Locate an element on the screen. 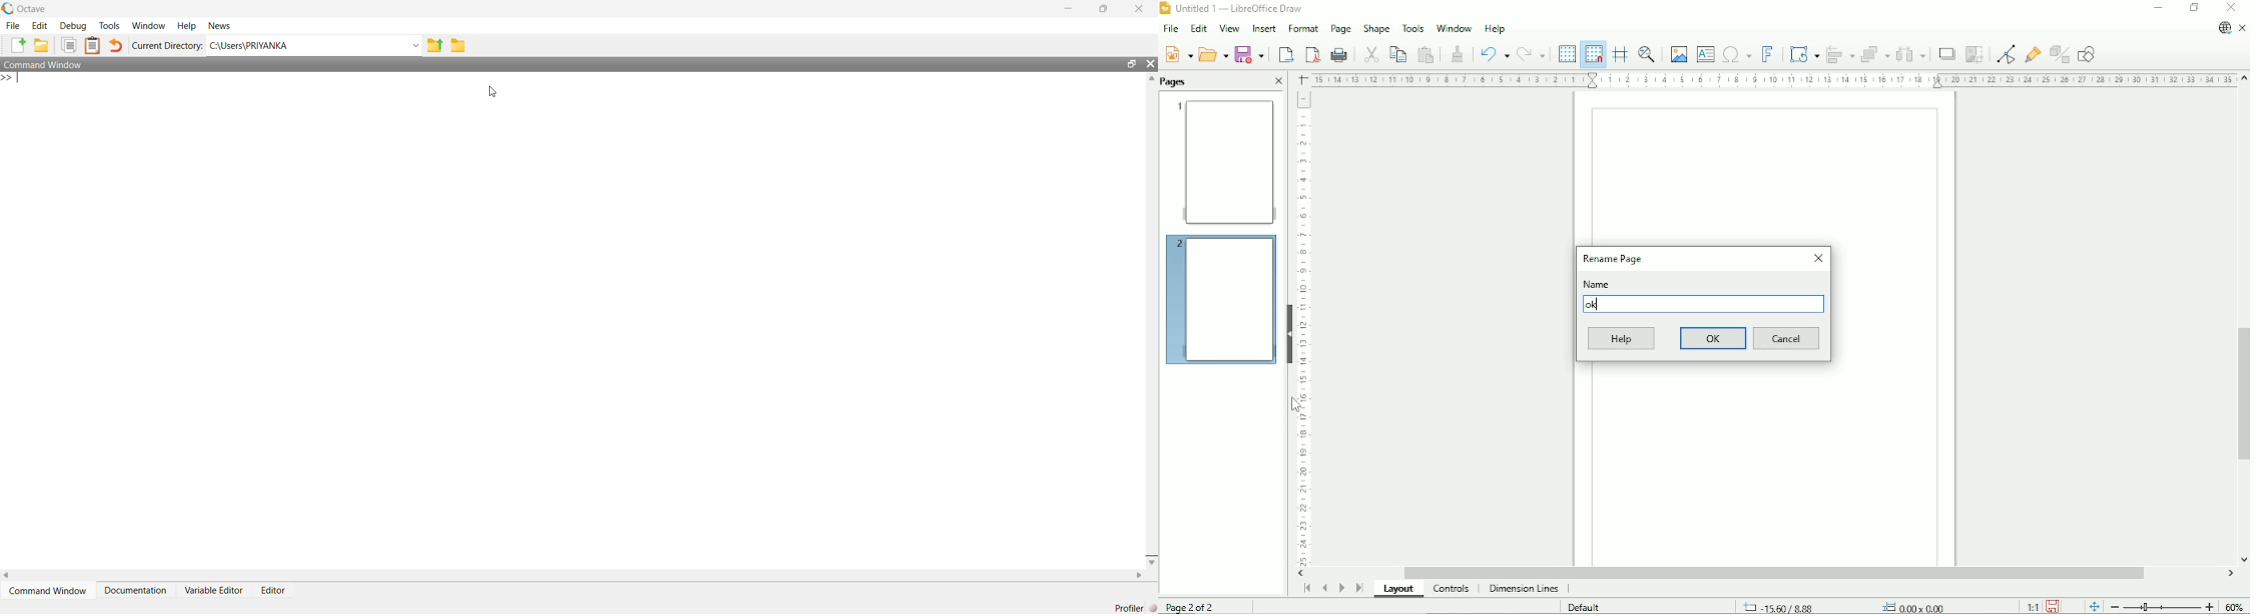 This screenshot has width=2268, height=616. Close is located at coordinates (1817, 258).